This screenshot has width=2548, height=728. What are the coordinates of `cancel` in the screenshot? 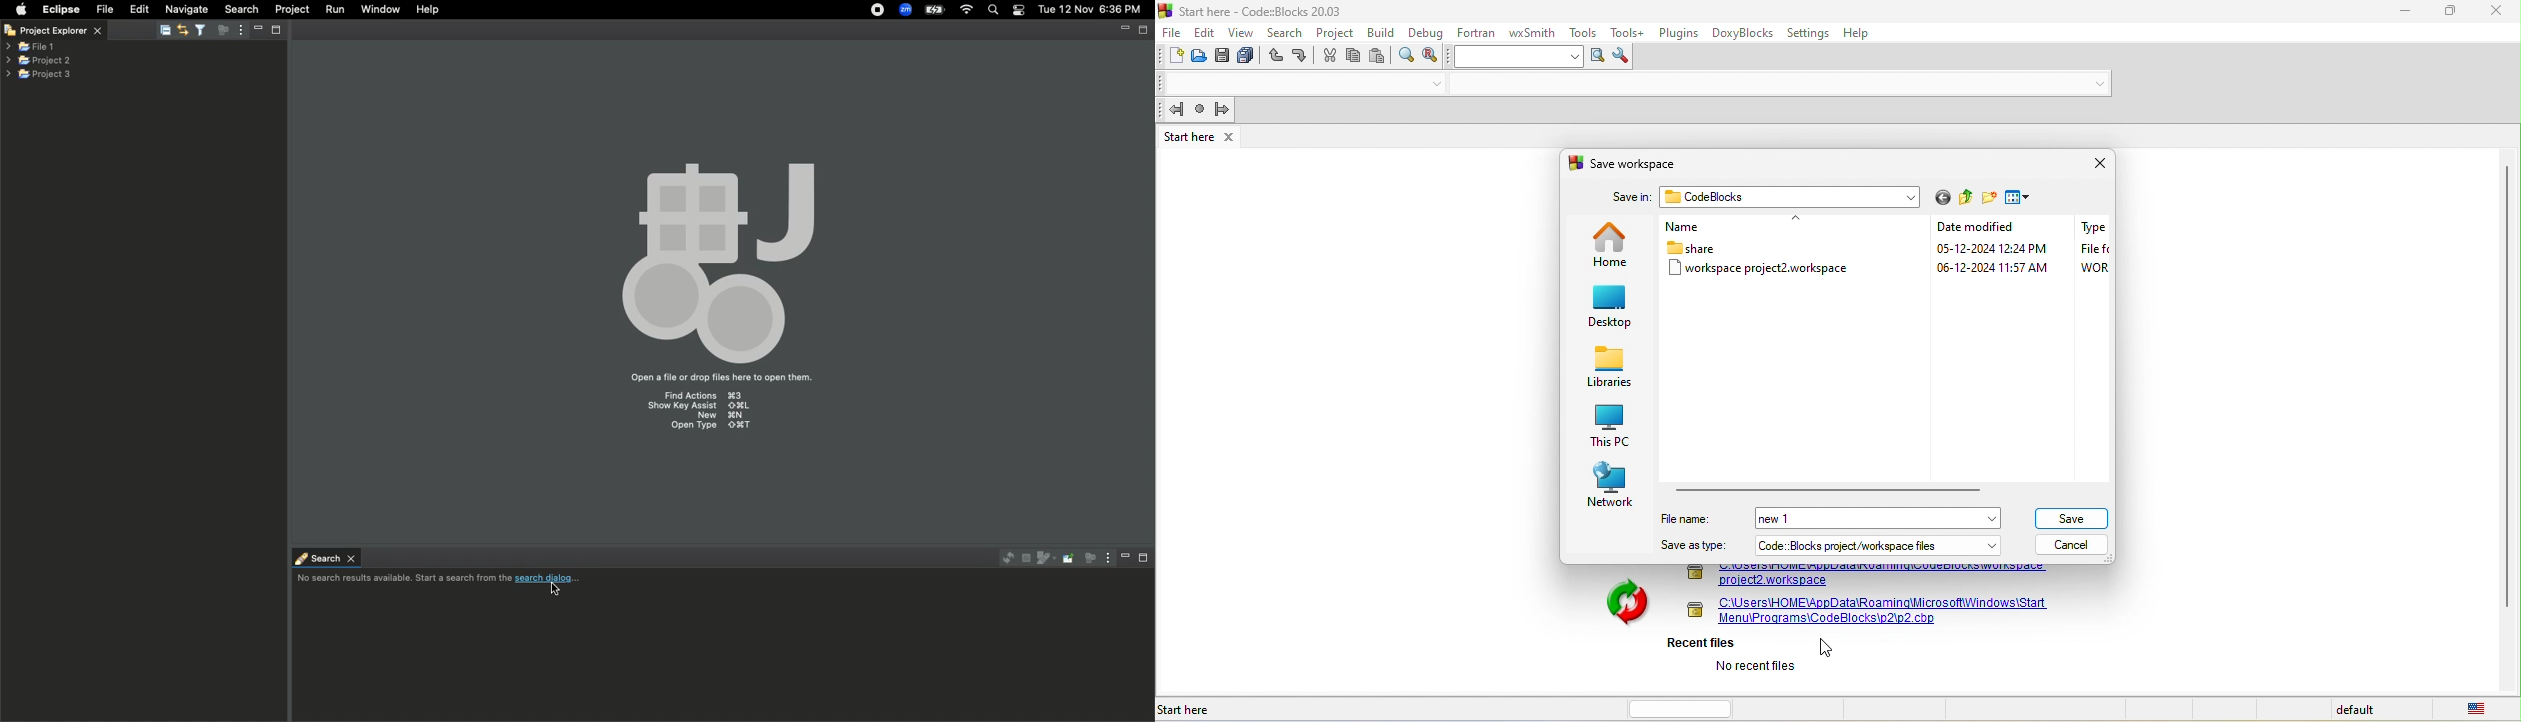 It's located at (2078, 544).